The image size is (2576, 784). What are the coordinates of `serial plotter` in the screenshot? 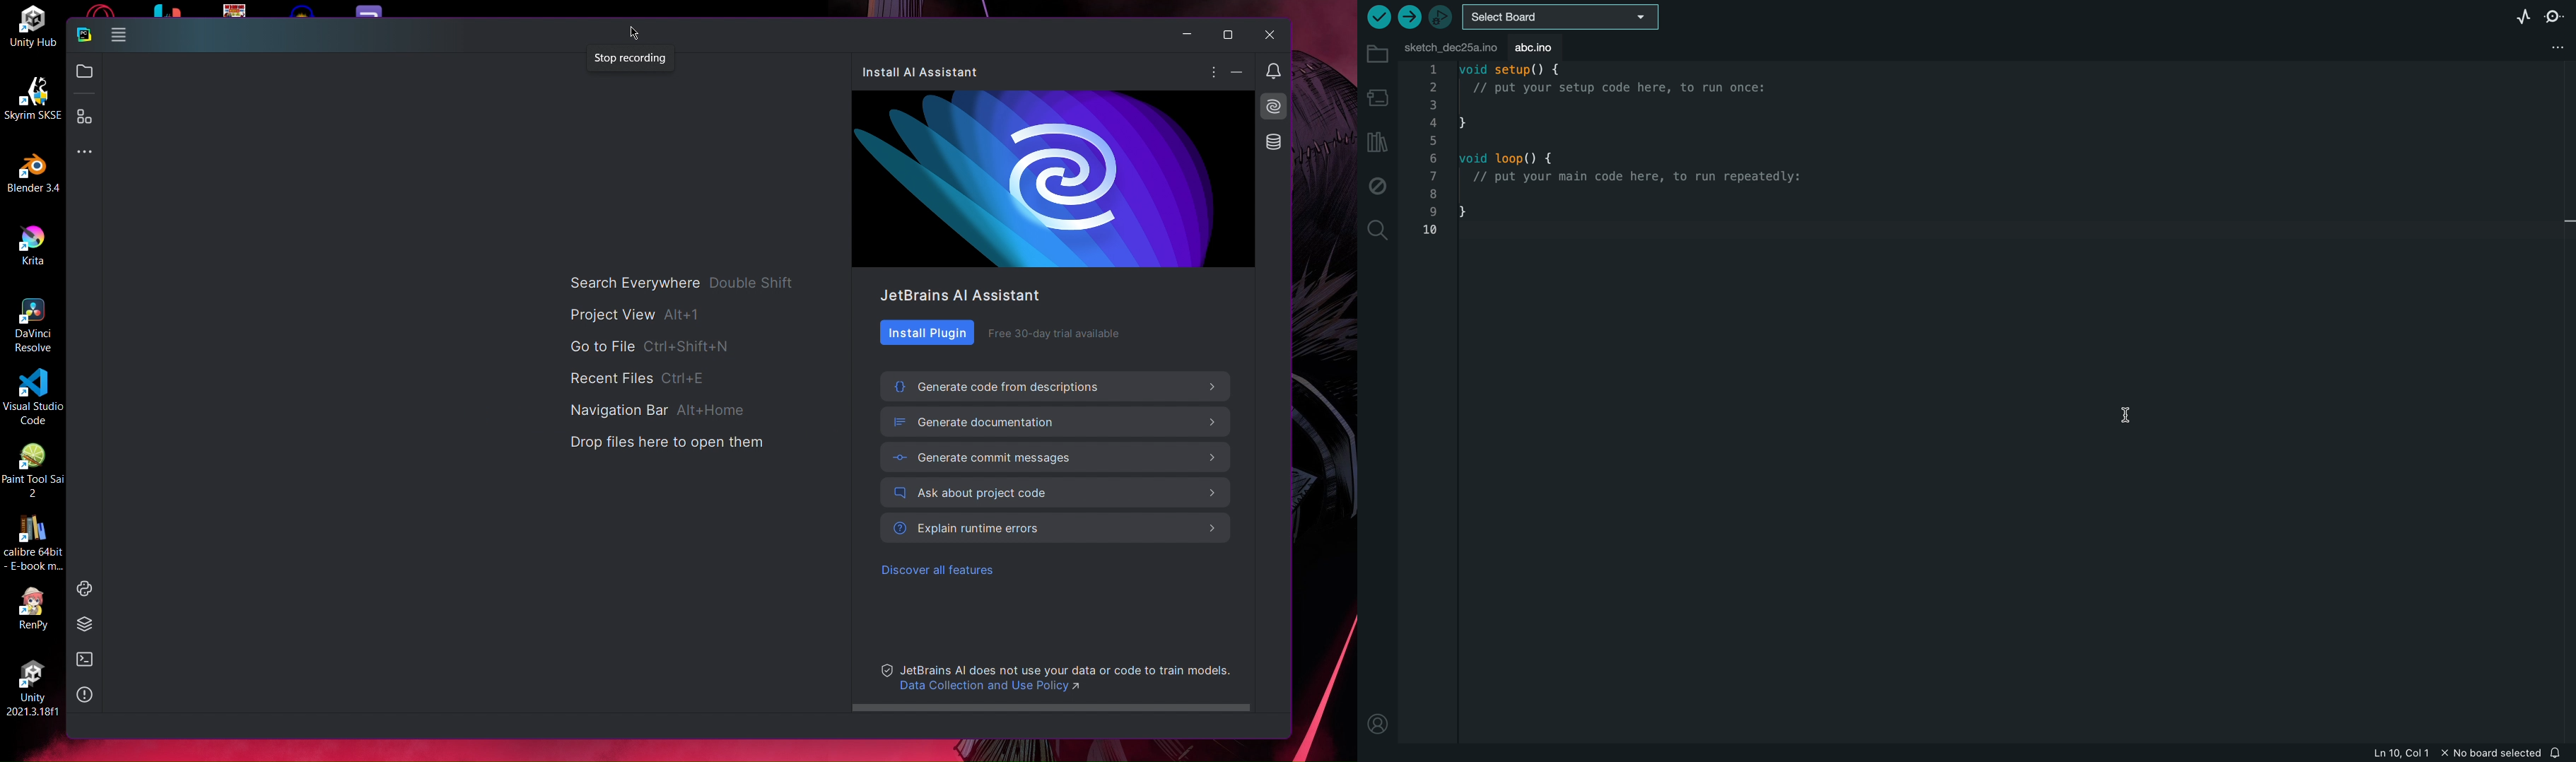 It's located at (2516, 17).